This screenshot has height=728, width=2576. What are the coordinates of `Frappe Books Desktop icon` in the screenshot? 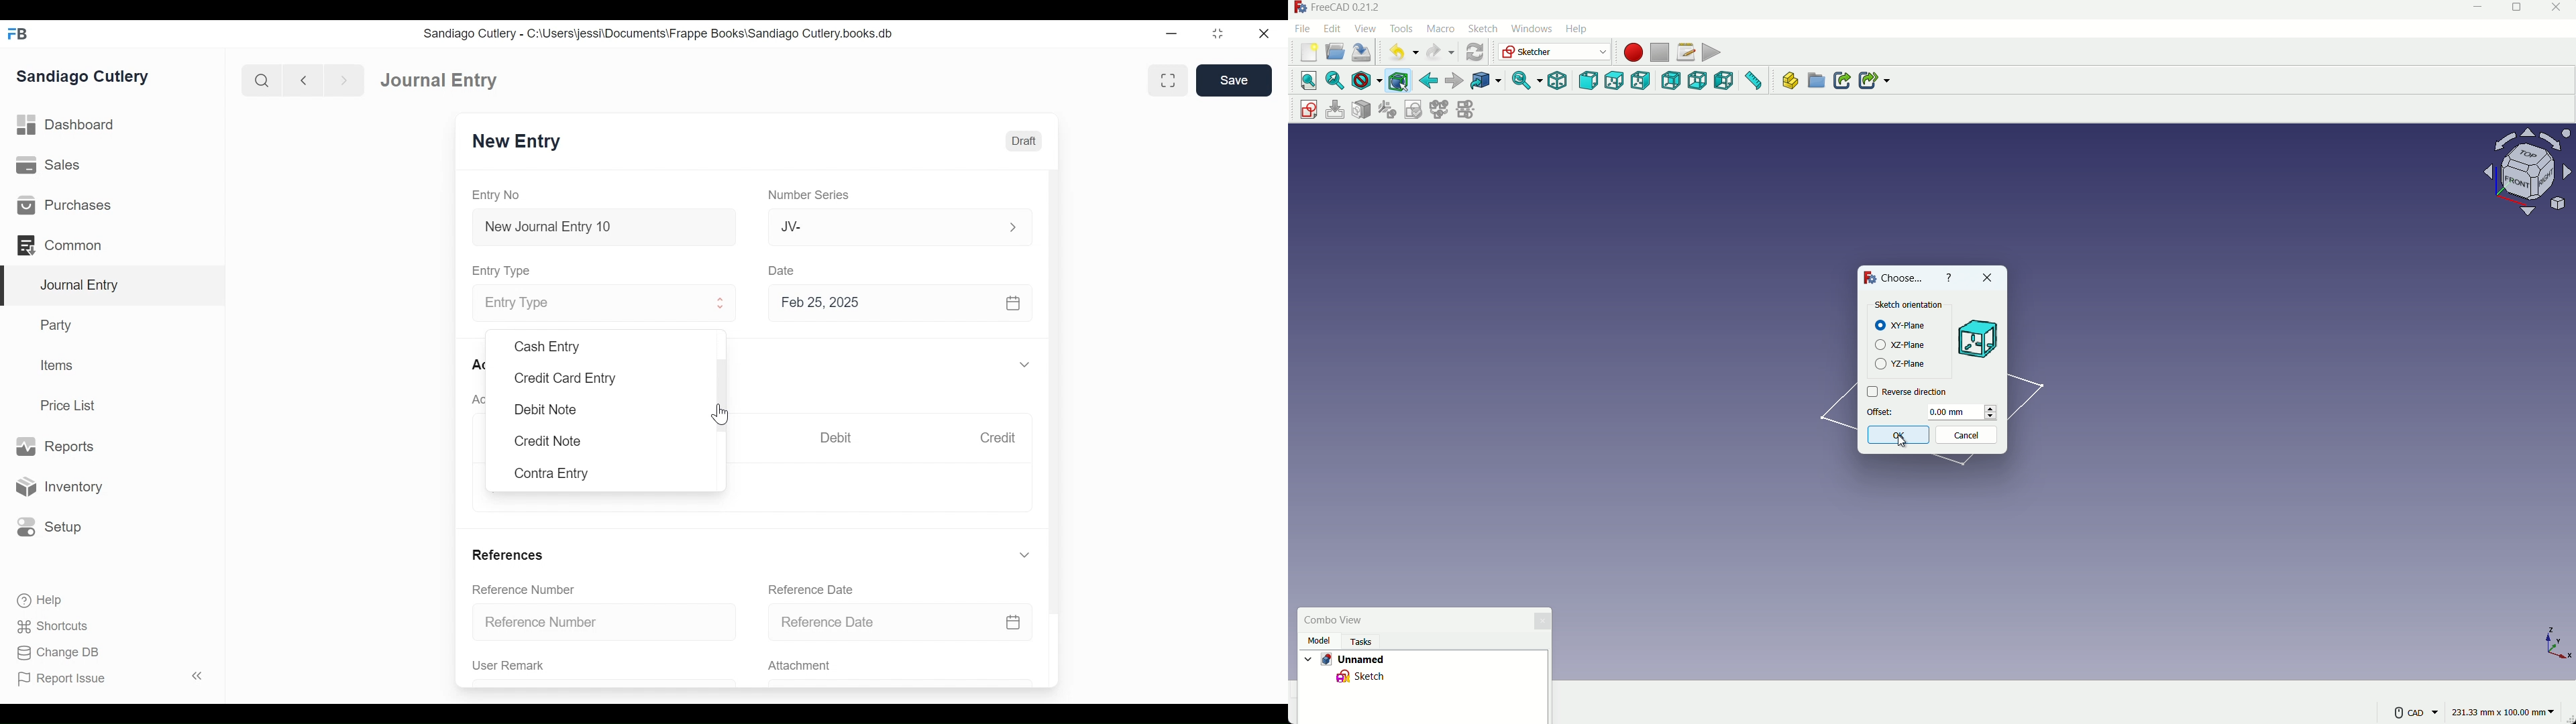 It's located at (17, 34).